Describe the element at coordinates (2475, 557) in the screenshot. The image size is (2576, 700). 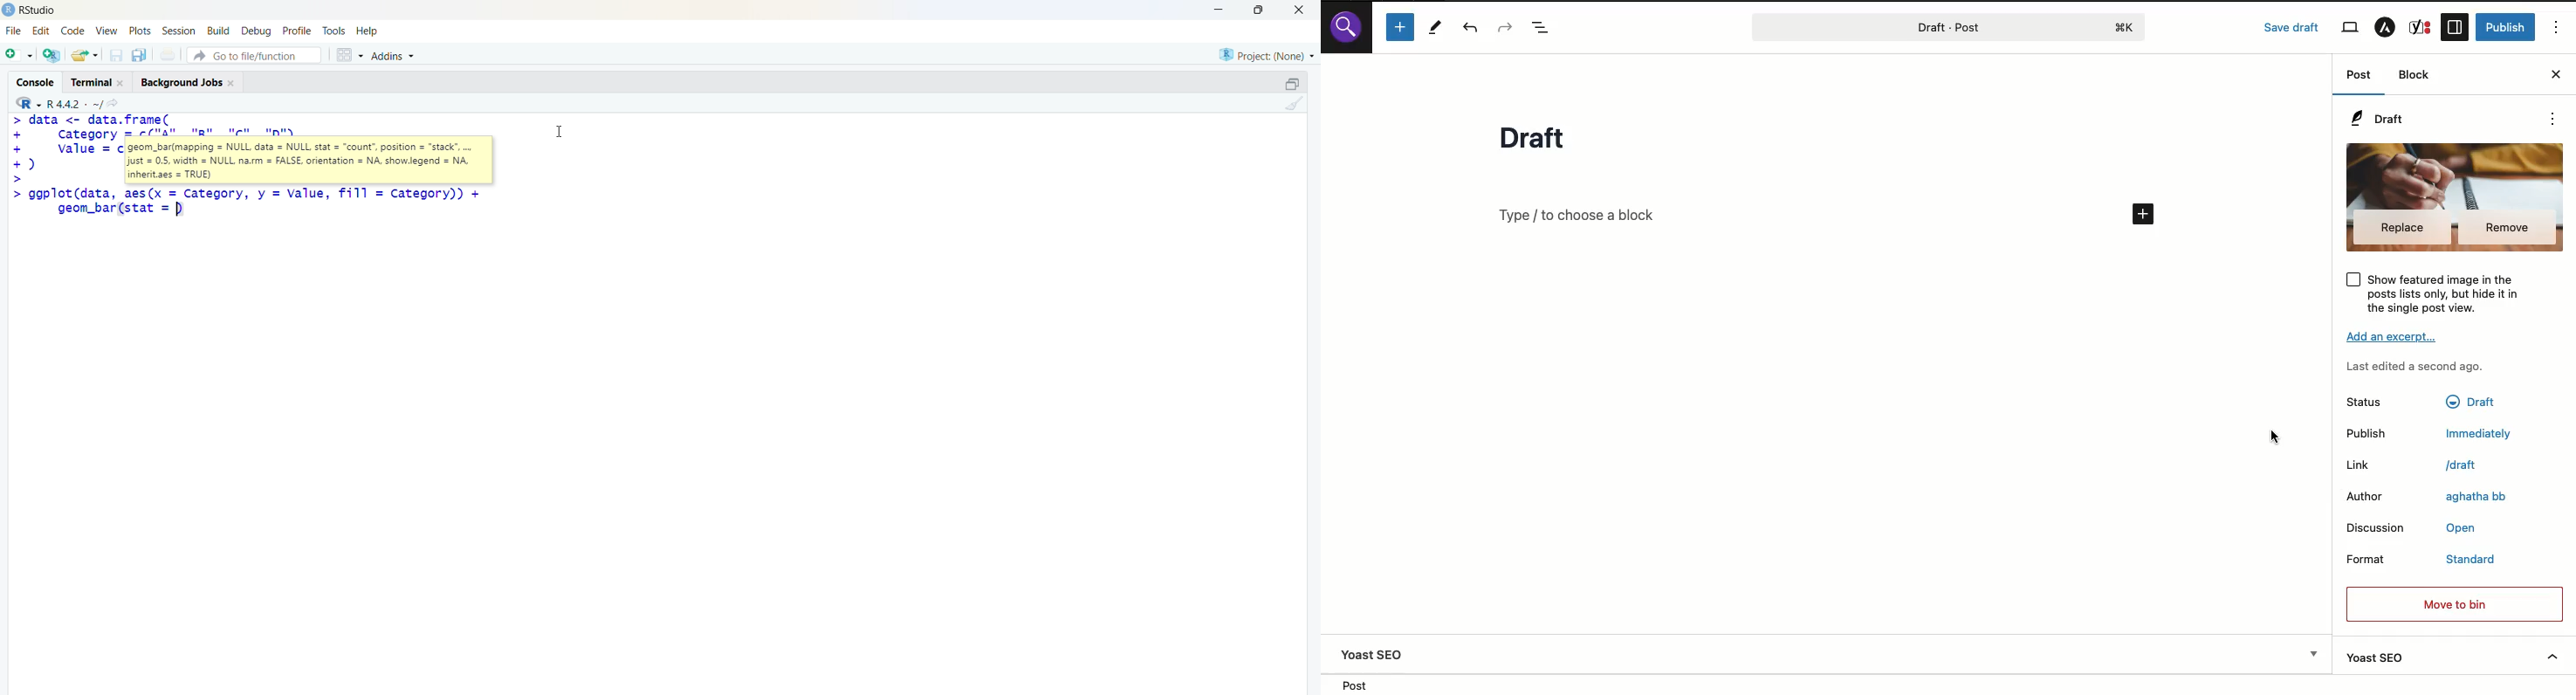
I see `text` at that location.